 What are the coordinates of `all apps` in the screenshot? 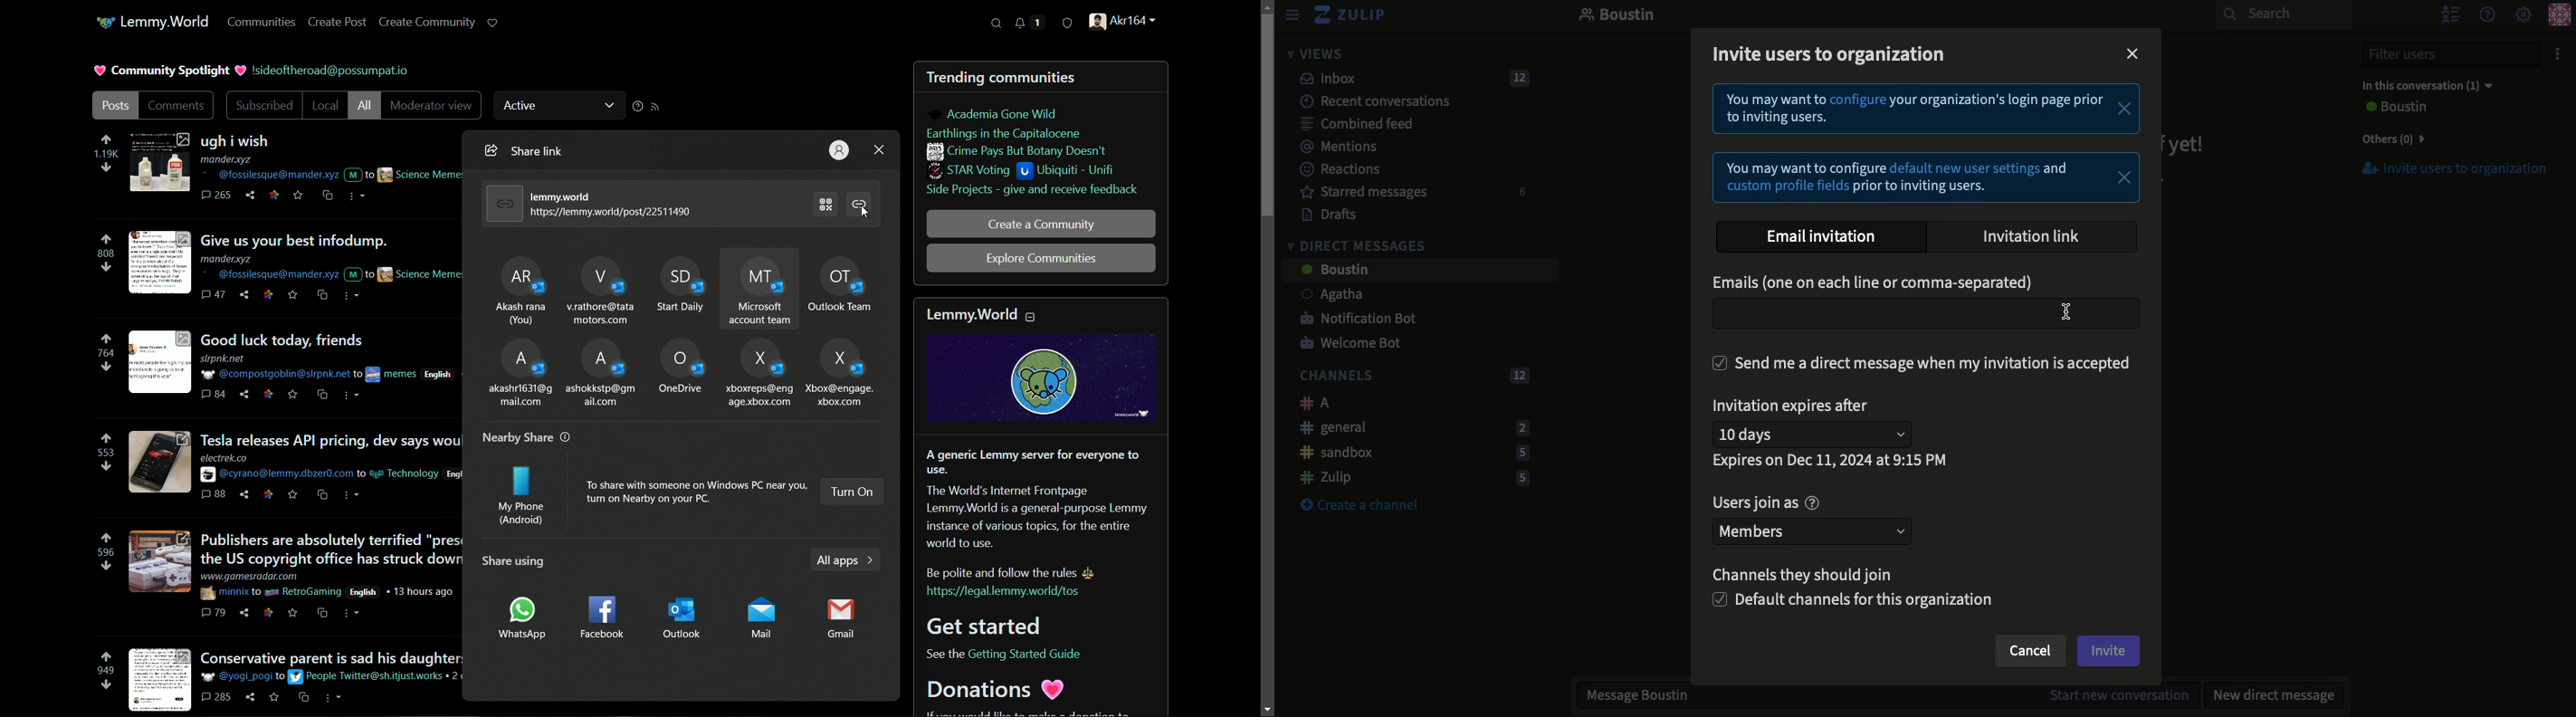 It's located at (844, 561).